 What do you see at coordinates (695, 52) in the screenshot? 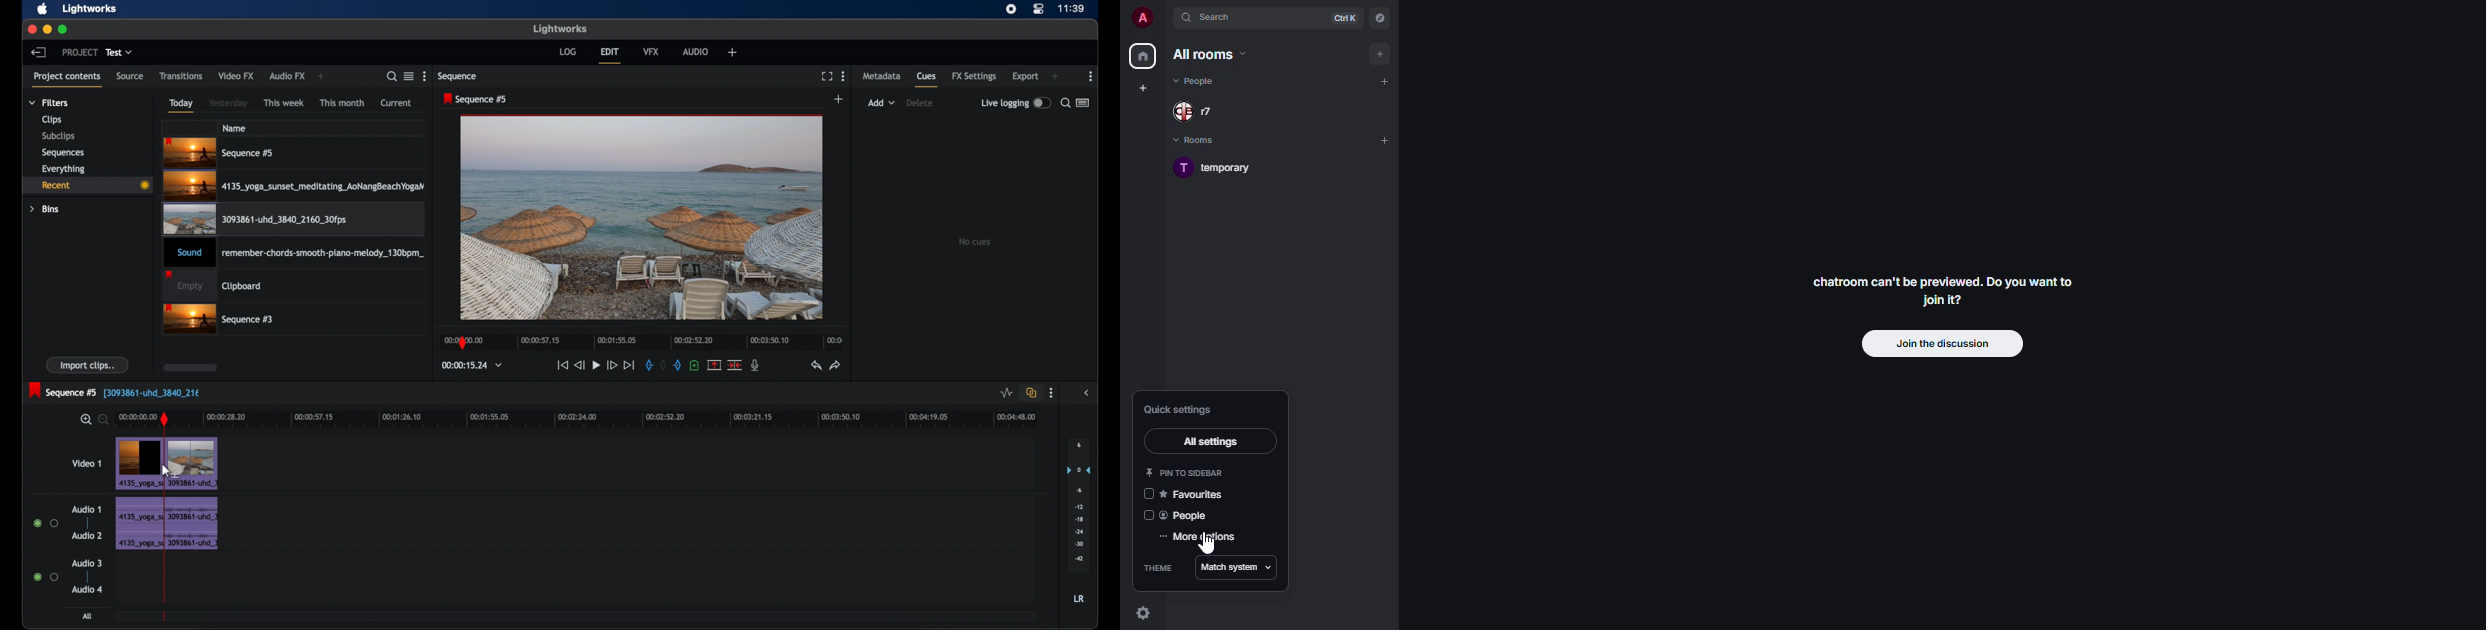
I see `audio` at bounding box center [695, 52].